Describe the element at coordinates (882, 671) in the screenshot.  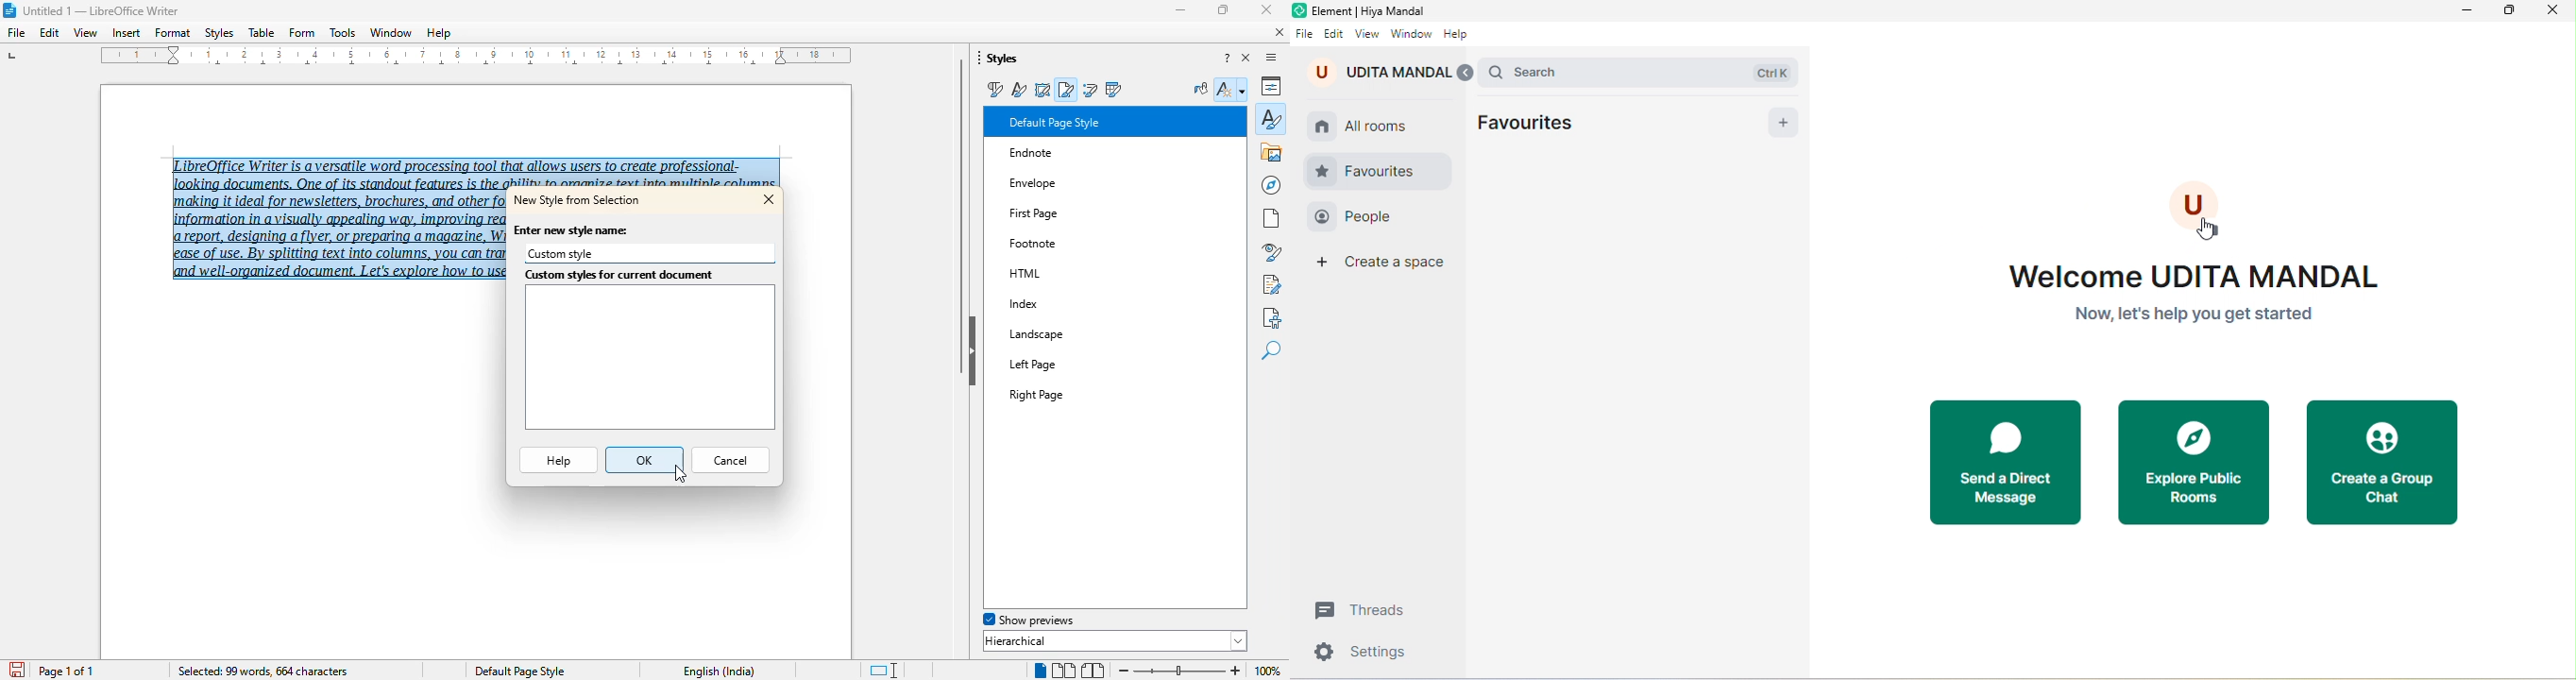
I see `standard selection` at that location.